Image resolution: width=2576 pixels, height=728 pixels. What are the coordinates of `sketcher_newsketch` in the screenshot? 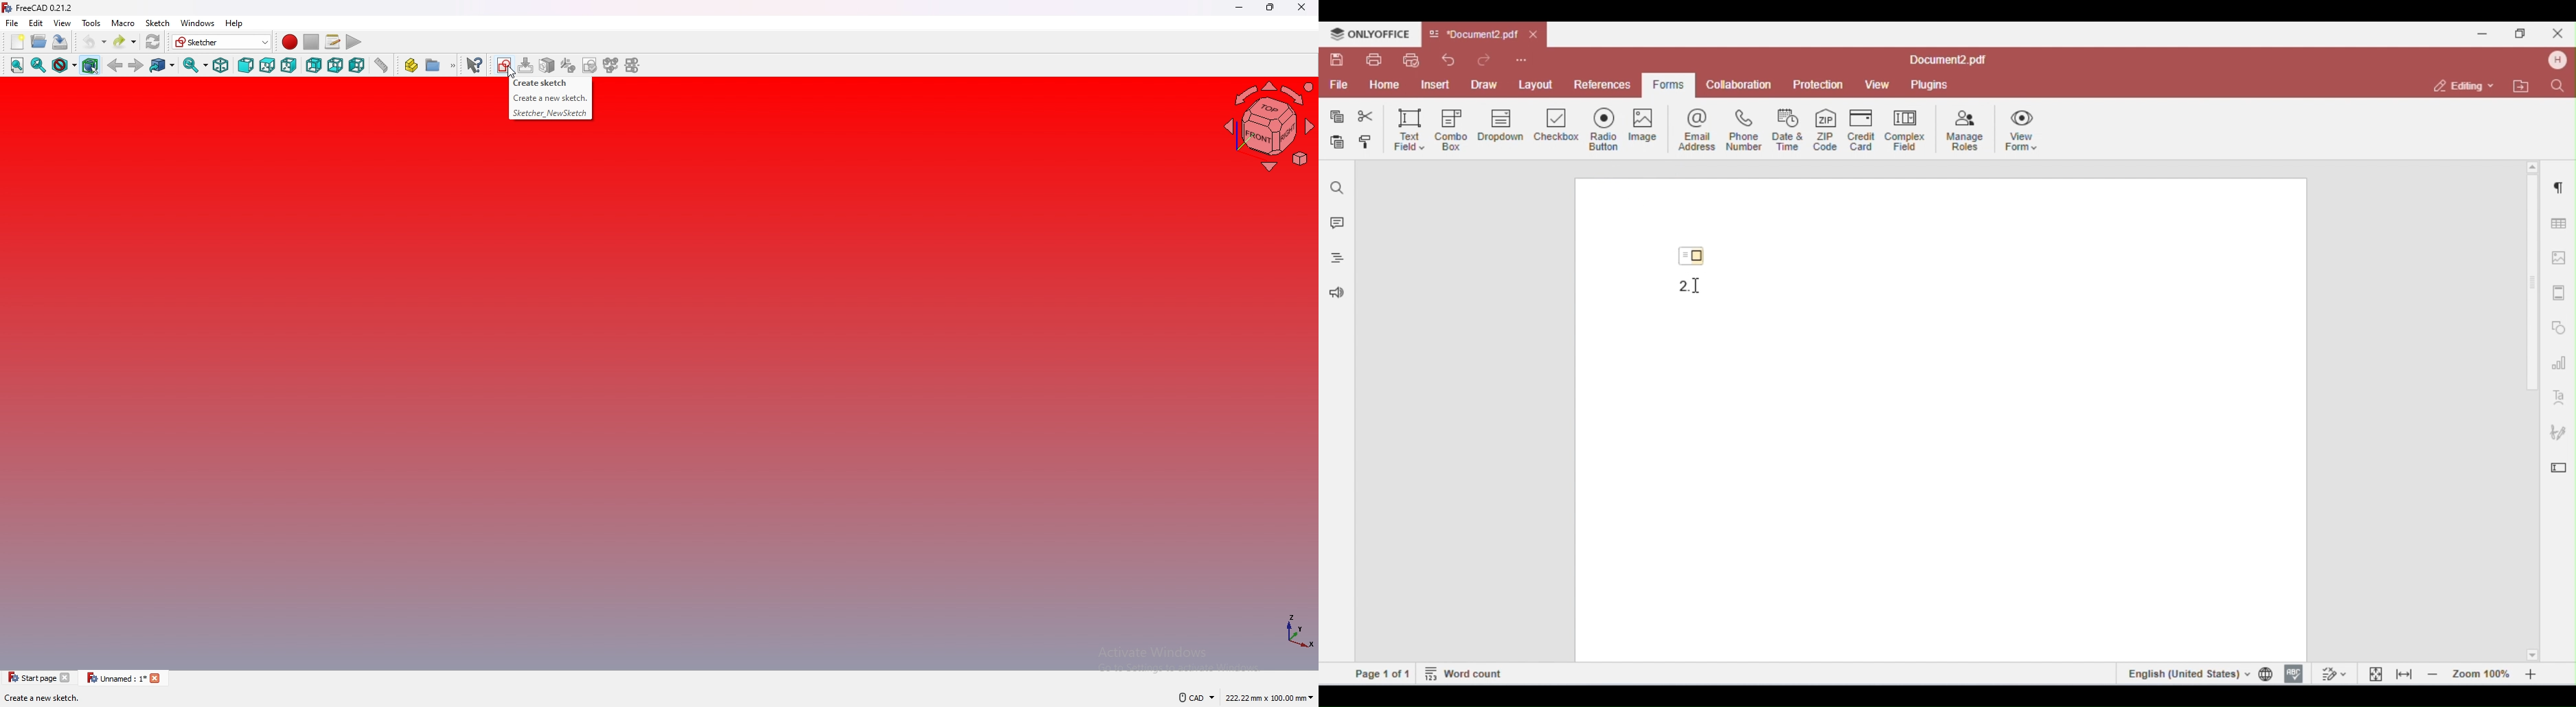 It's located at (550, 114).